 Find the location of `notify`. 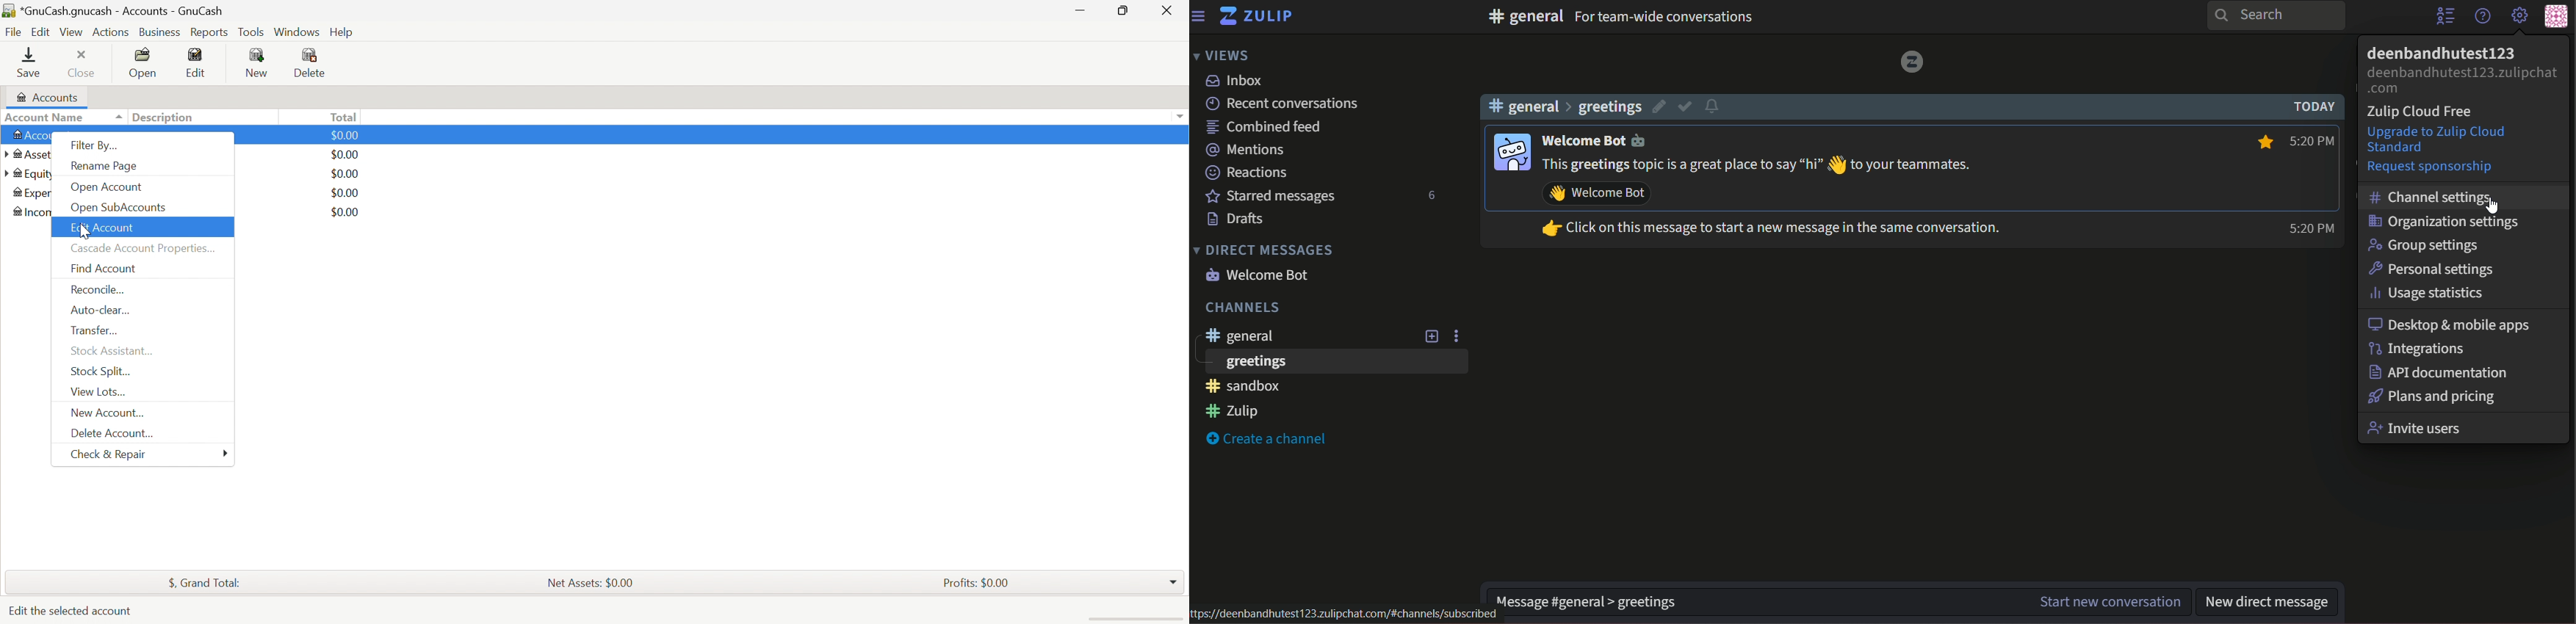

notify is located at coordinates (1715, 106).